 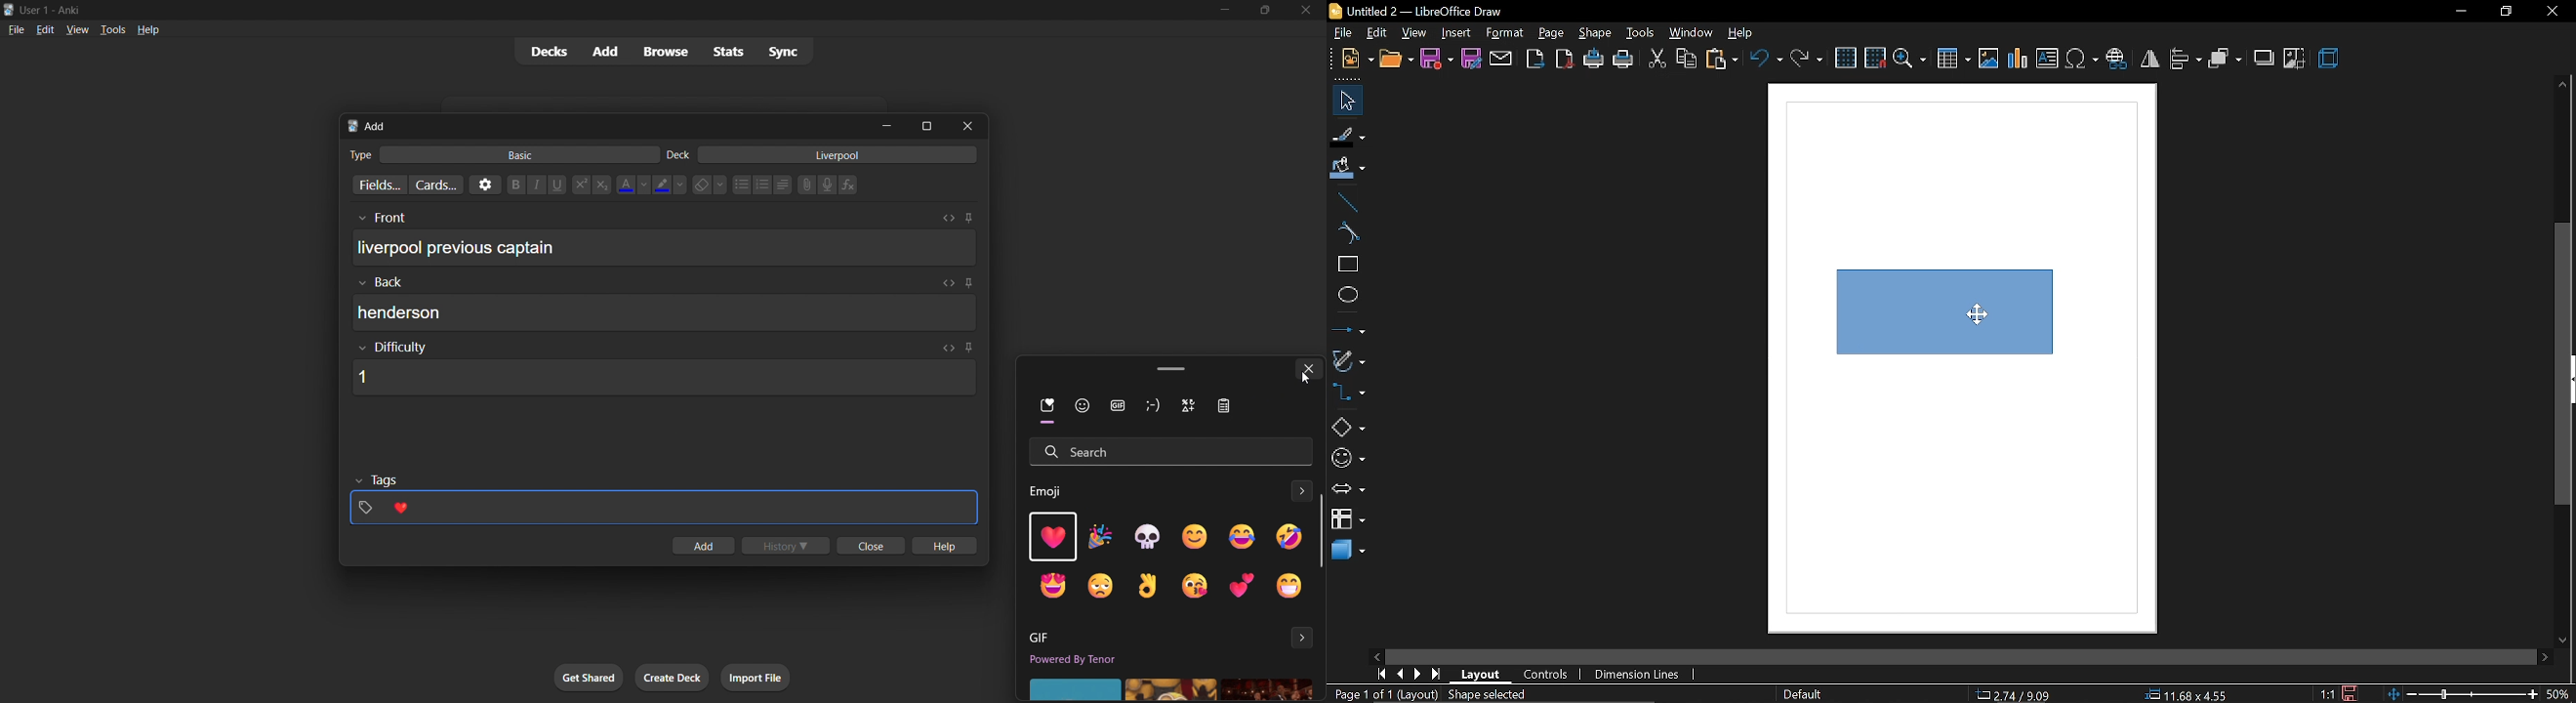 I want to click on add card title bar, so click(x=605, y=124).